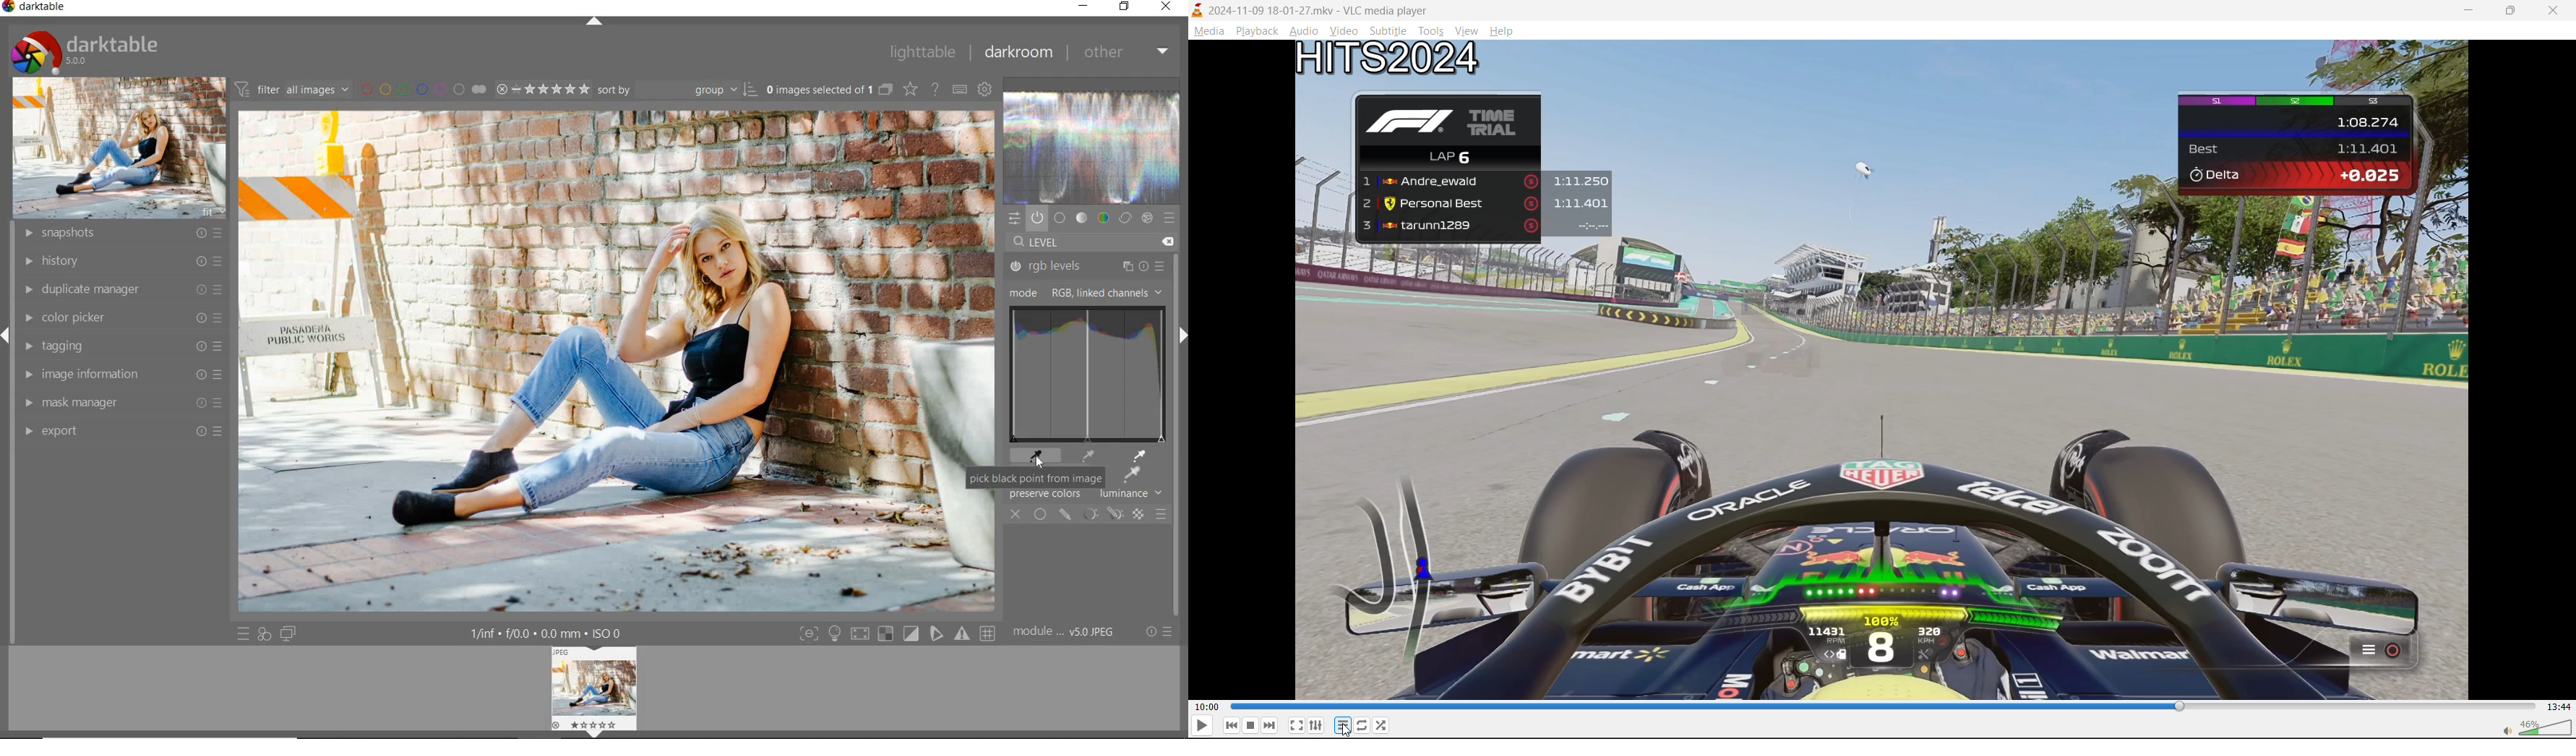  I want to click on effect, so click(1149, 217).